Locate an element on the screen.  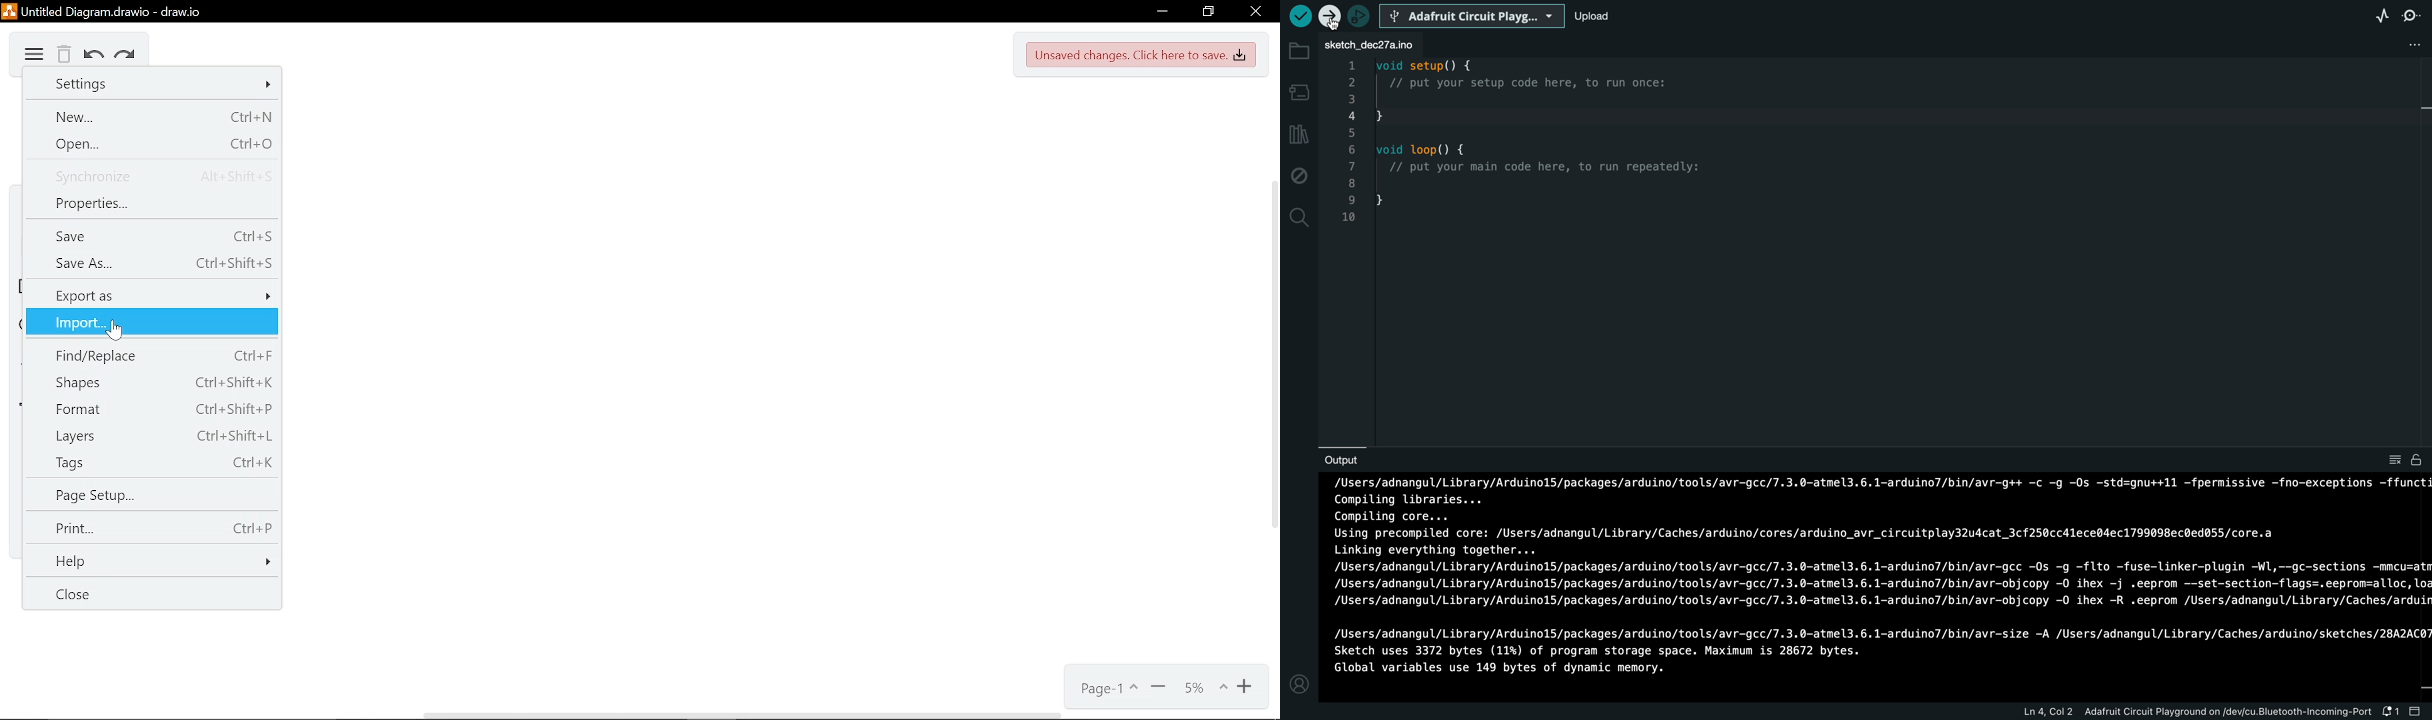
 zoom options is located at coordinates (1198, 684).